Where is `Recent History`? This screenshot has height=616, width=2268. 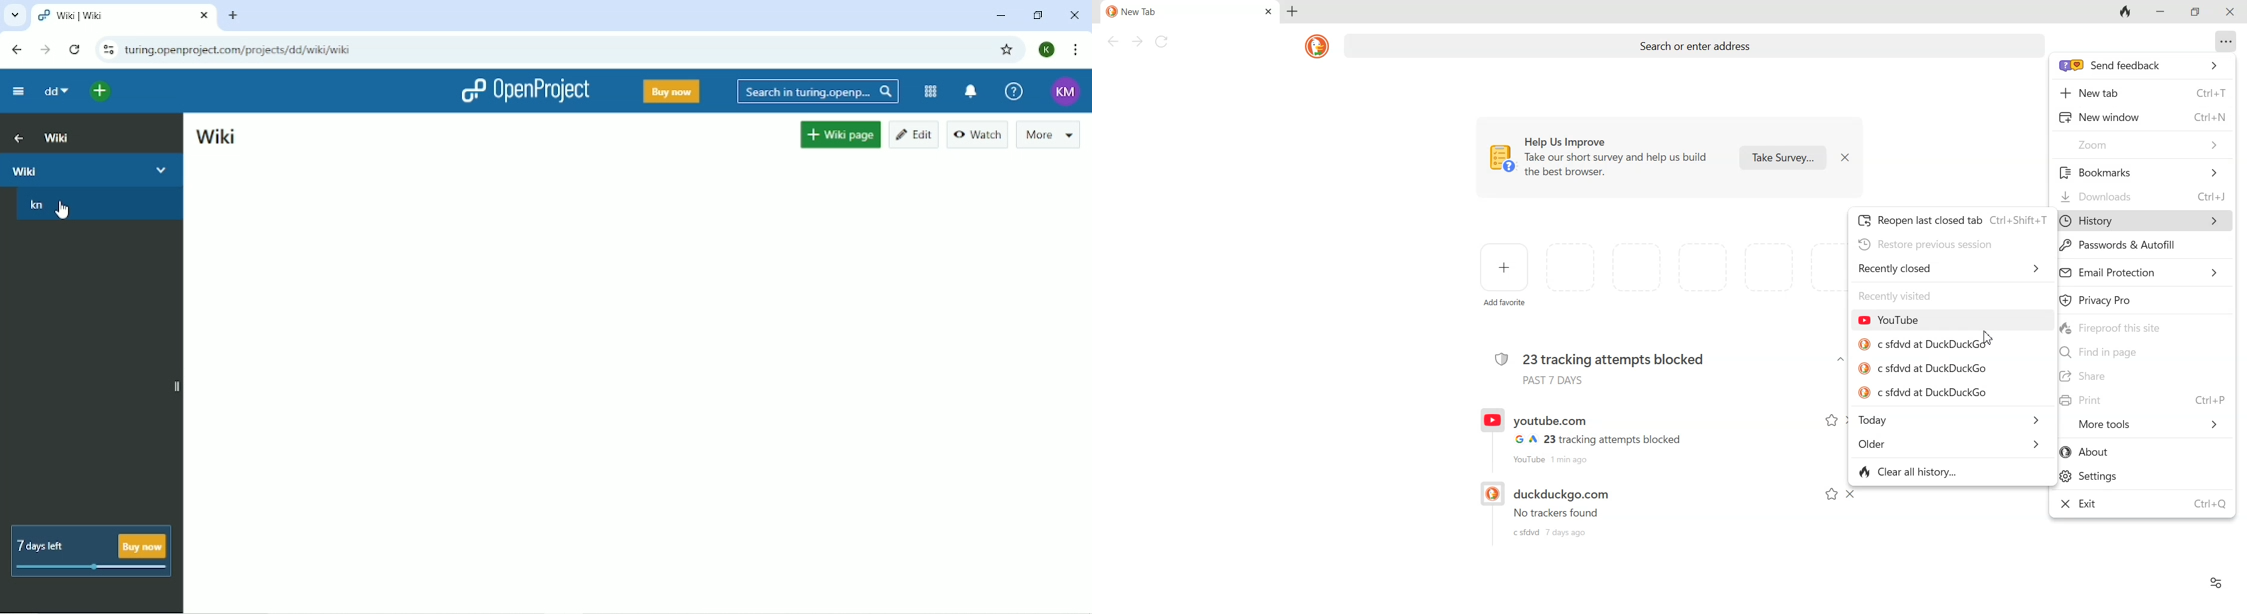 Recent History is located at coordinates (1596, 436).